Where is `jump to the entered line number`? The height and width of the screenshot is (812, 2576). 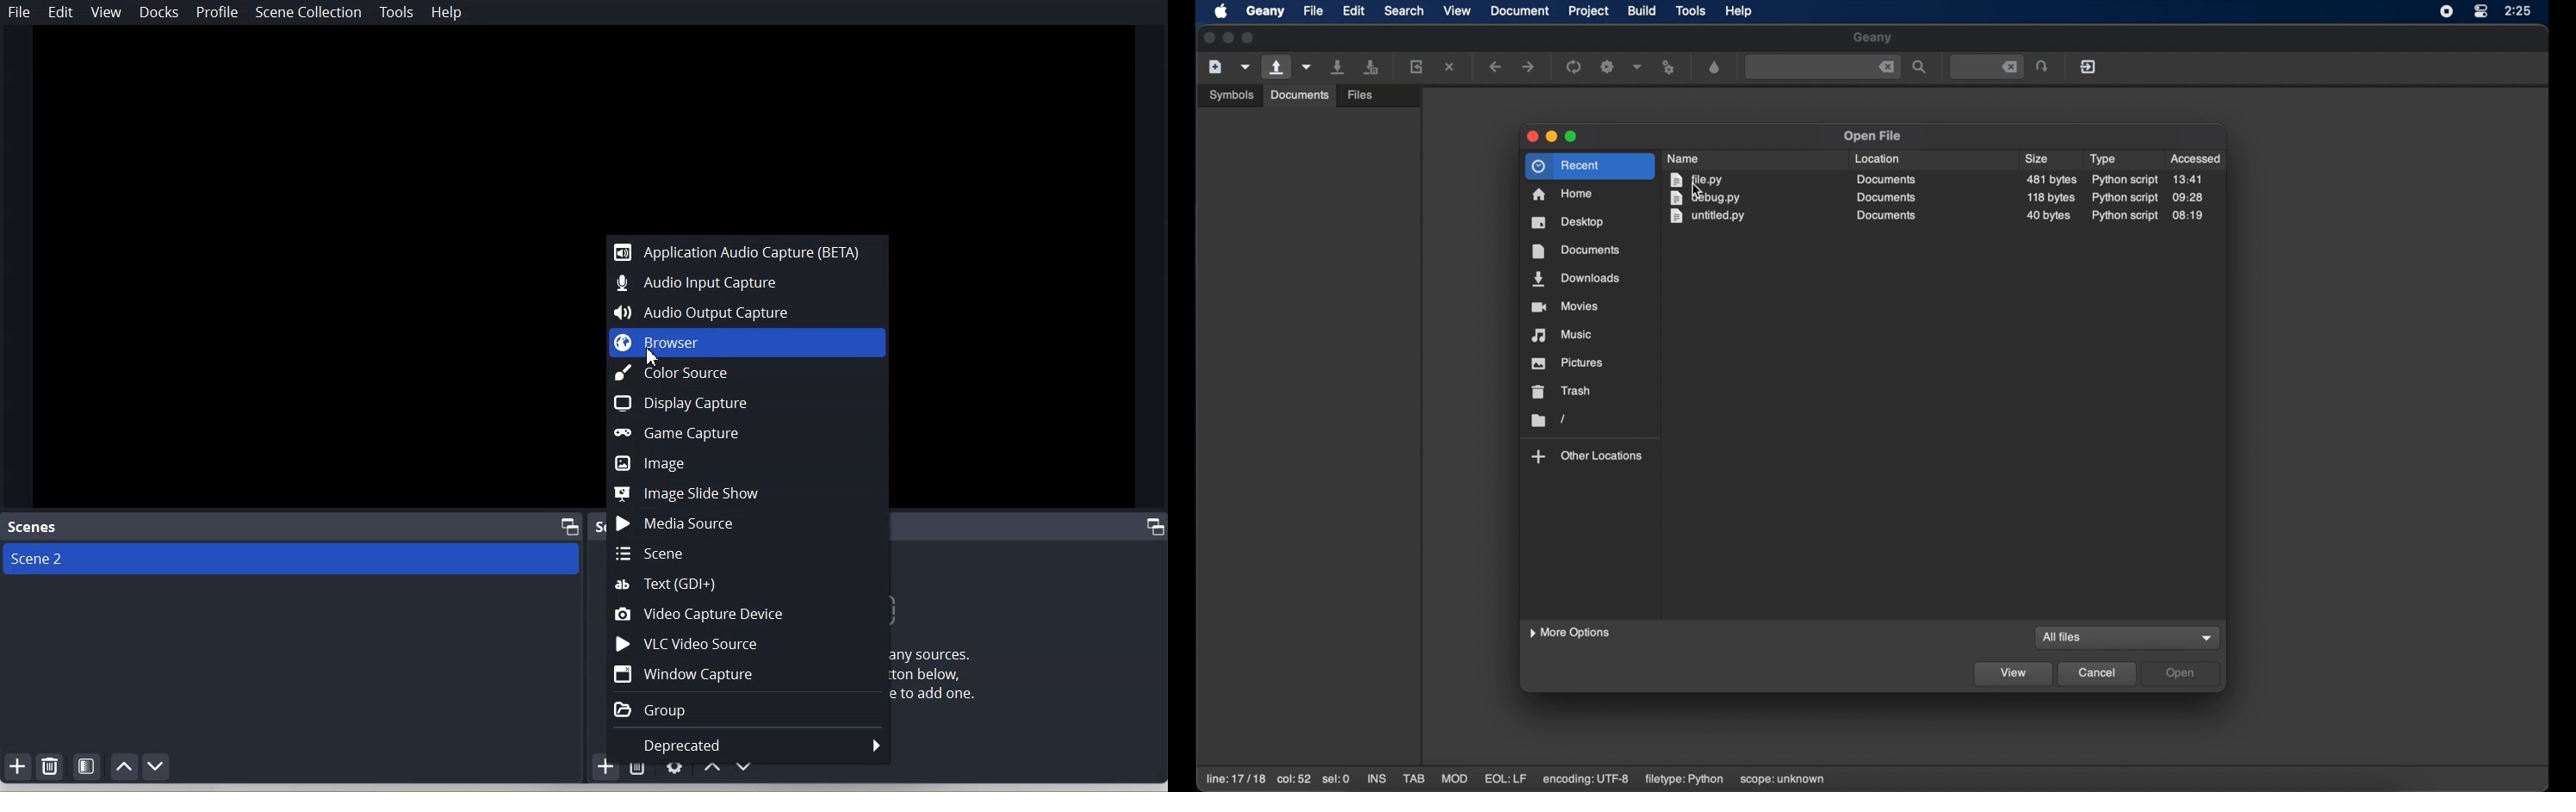 jump to the entered line number is located at coordinates (1987, 67).